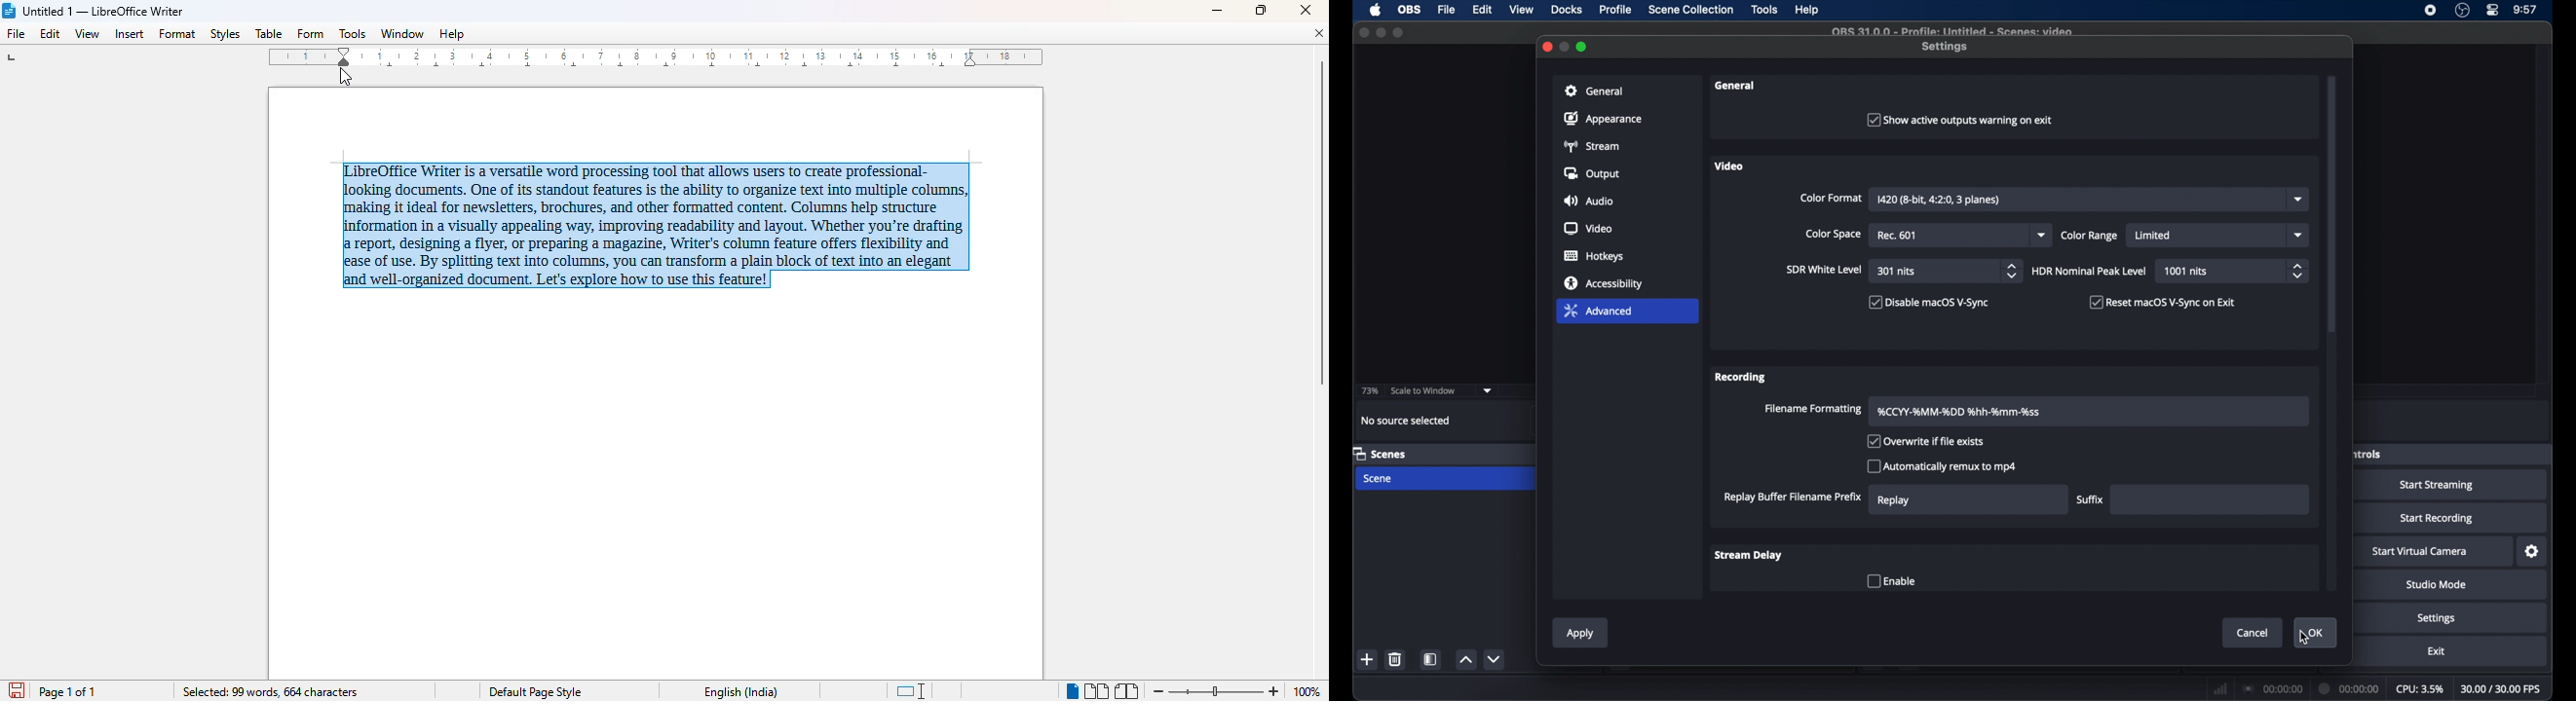 This screenshot has width=2576, height=728. Describe the element at coordinates (1589, 201) in the screenshot. I see `audio` at that location.